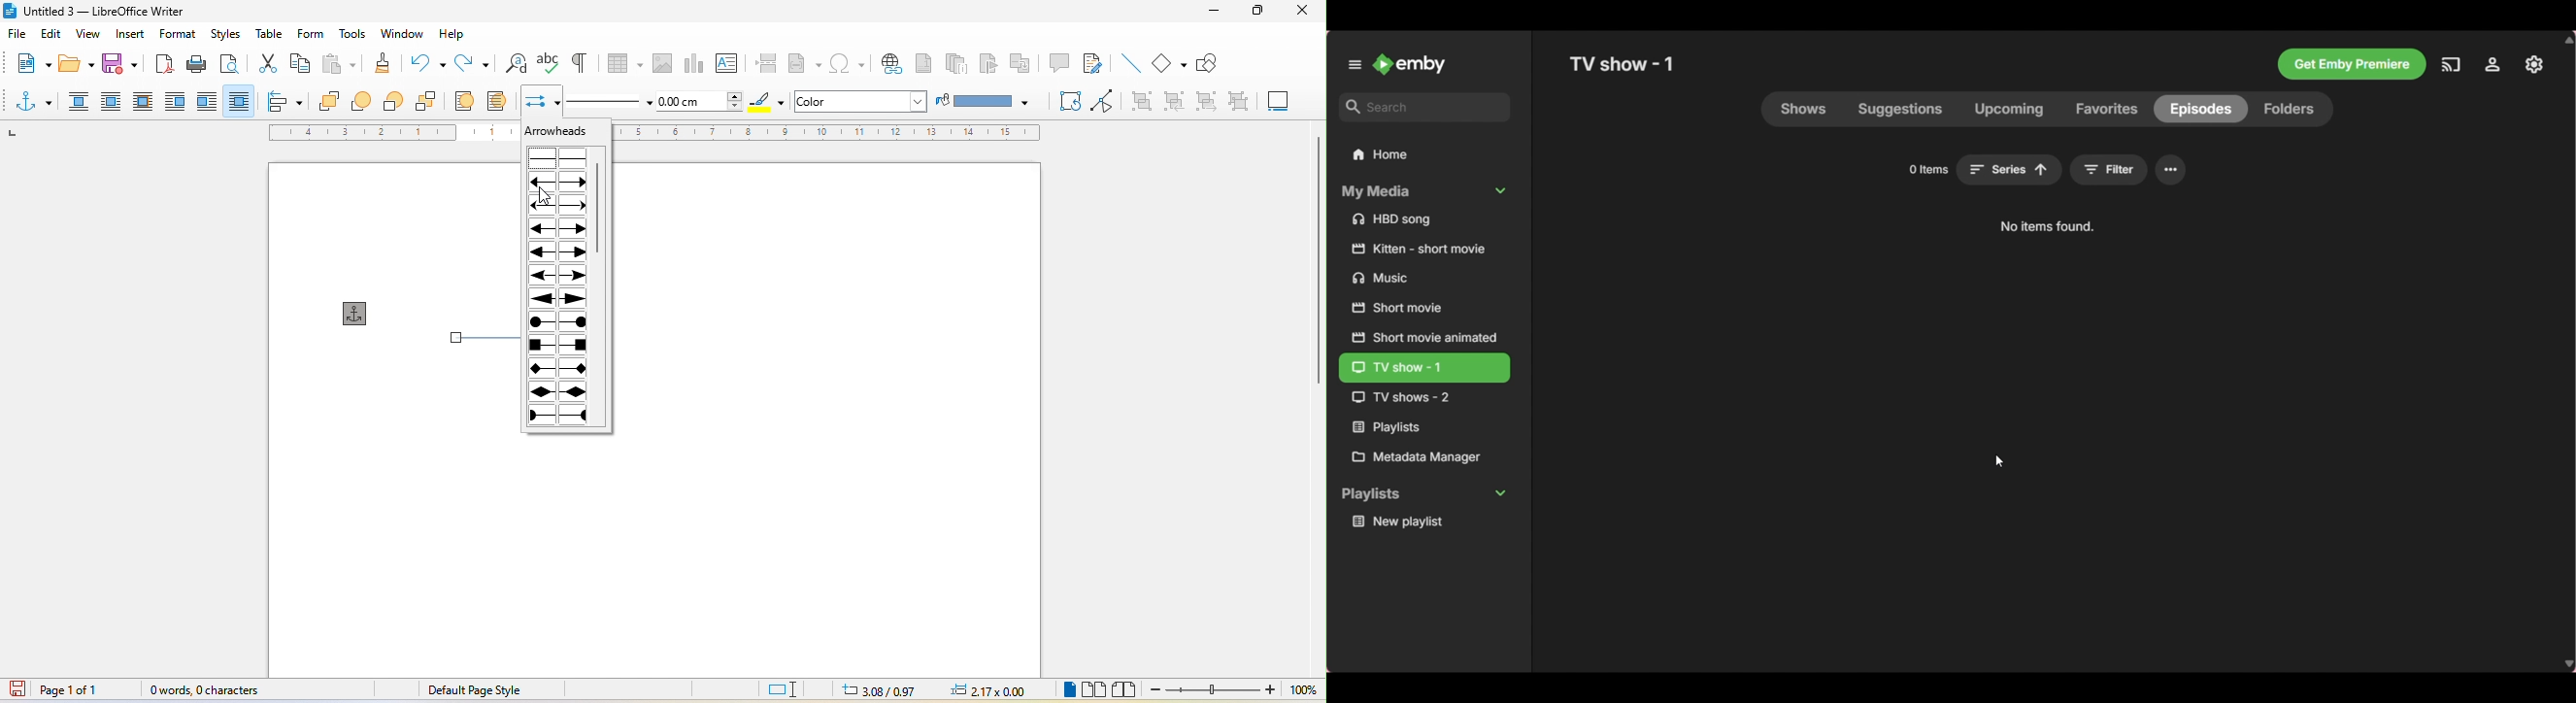 The width and height of the screenshot is (2576, 728). I want to click on enter group, so click(1175, 100).